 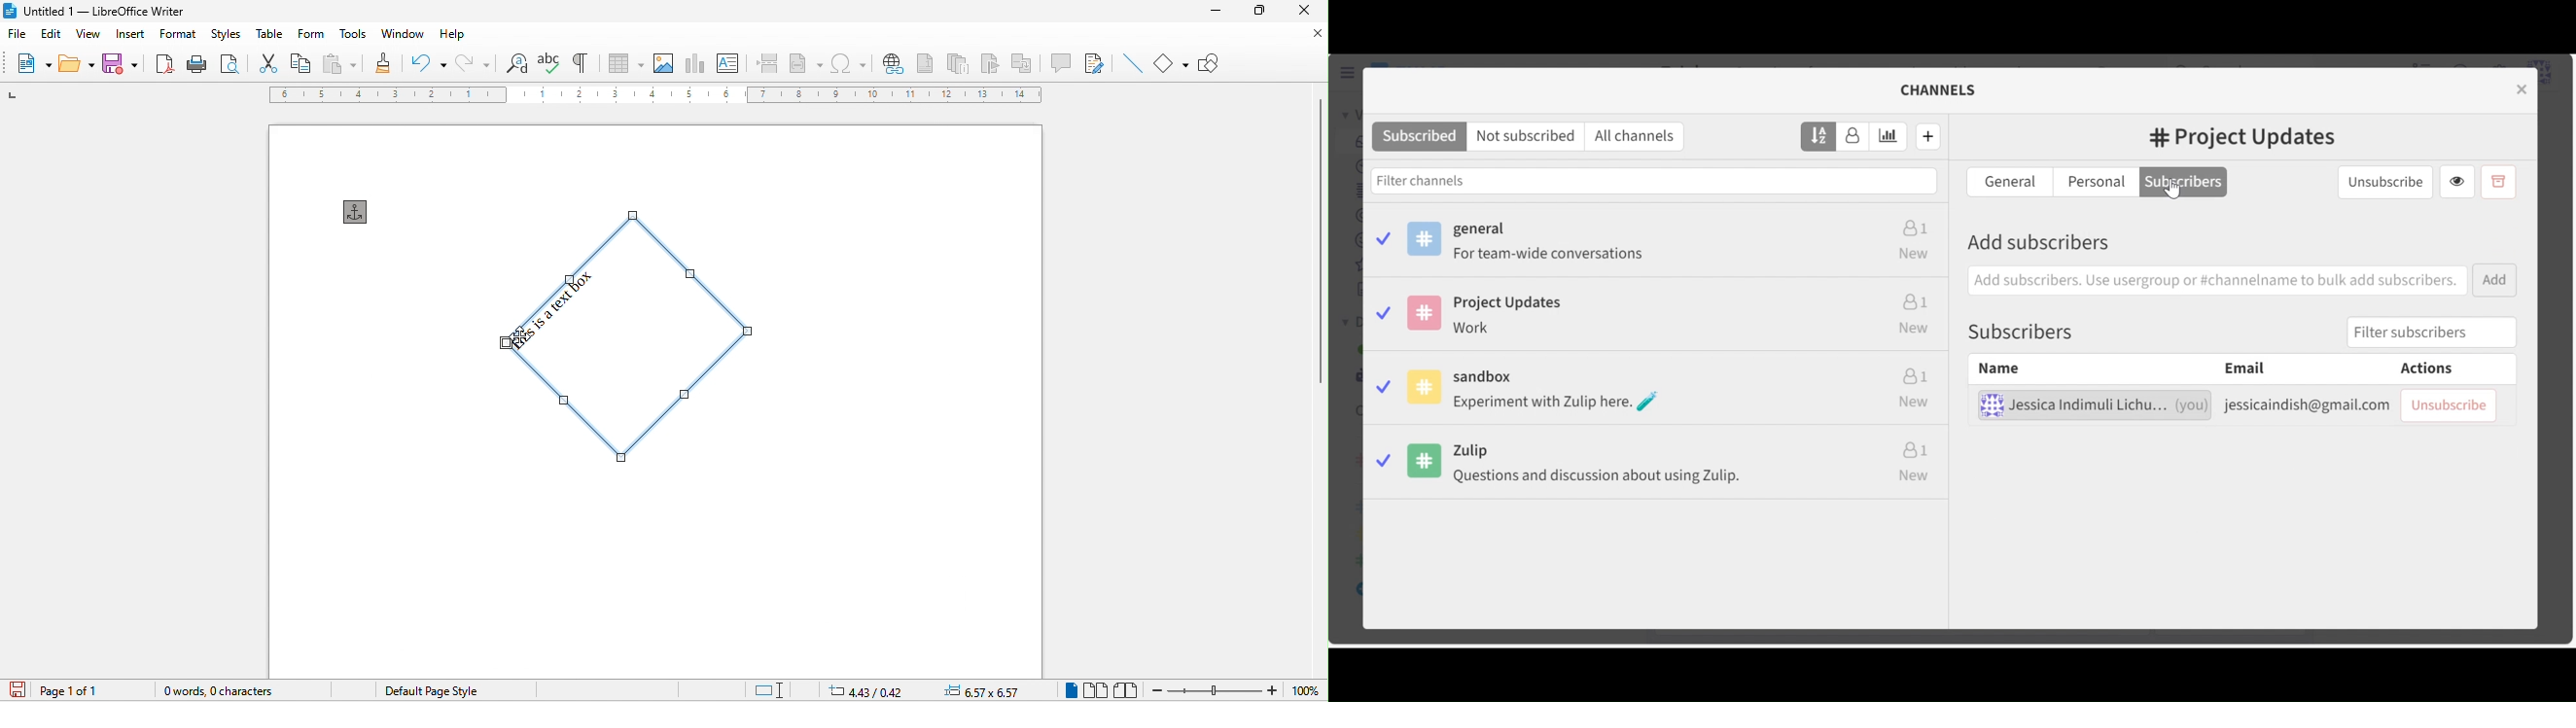 What do you see at coordinates (338, 64) in the screenshot?
I see `paste` at bounding box center [338, 64].